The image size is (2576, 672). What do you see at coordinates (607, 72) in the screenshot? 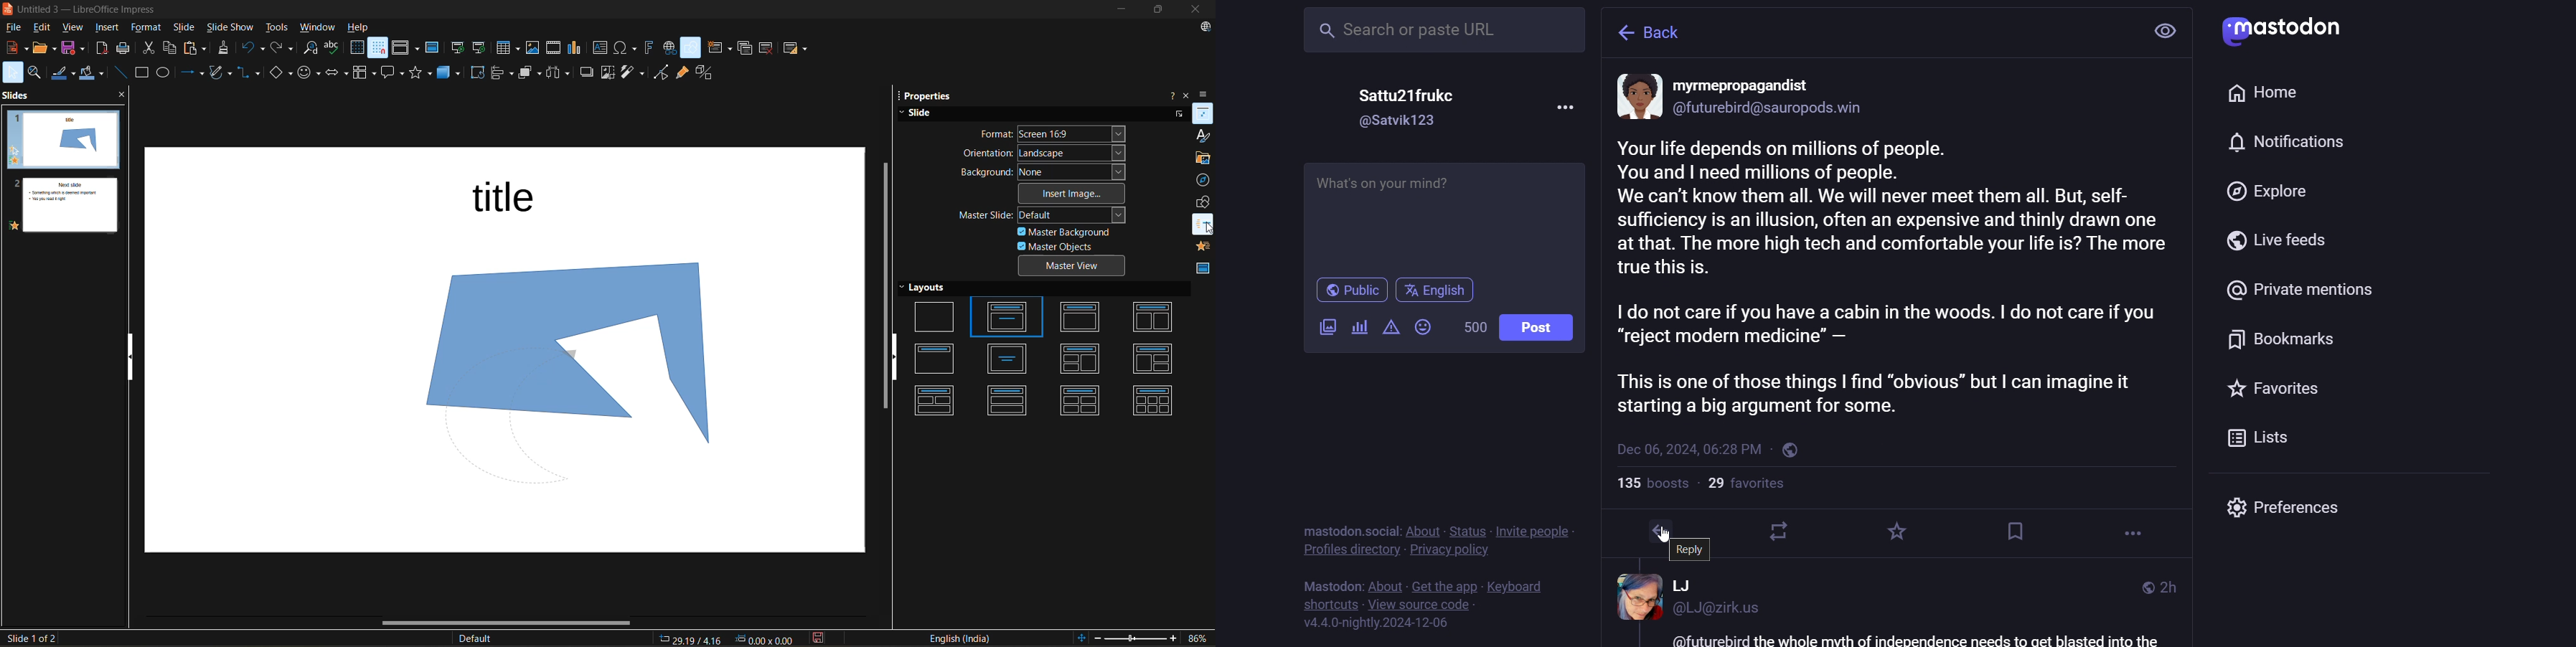
I see `crop image` at bounding box center [607, 72].